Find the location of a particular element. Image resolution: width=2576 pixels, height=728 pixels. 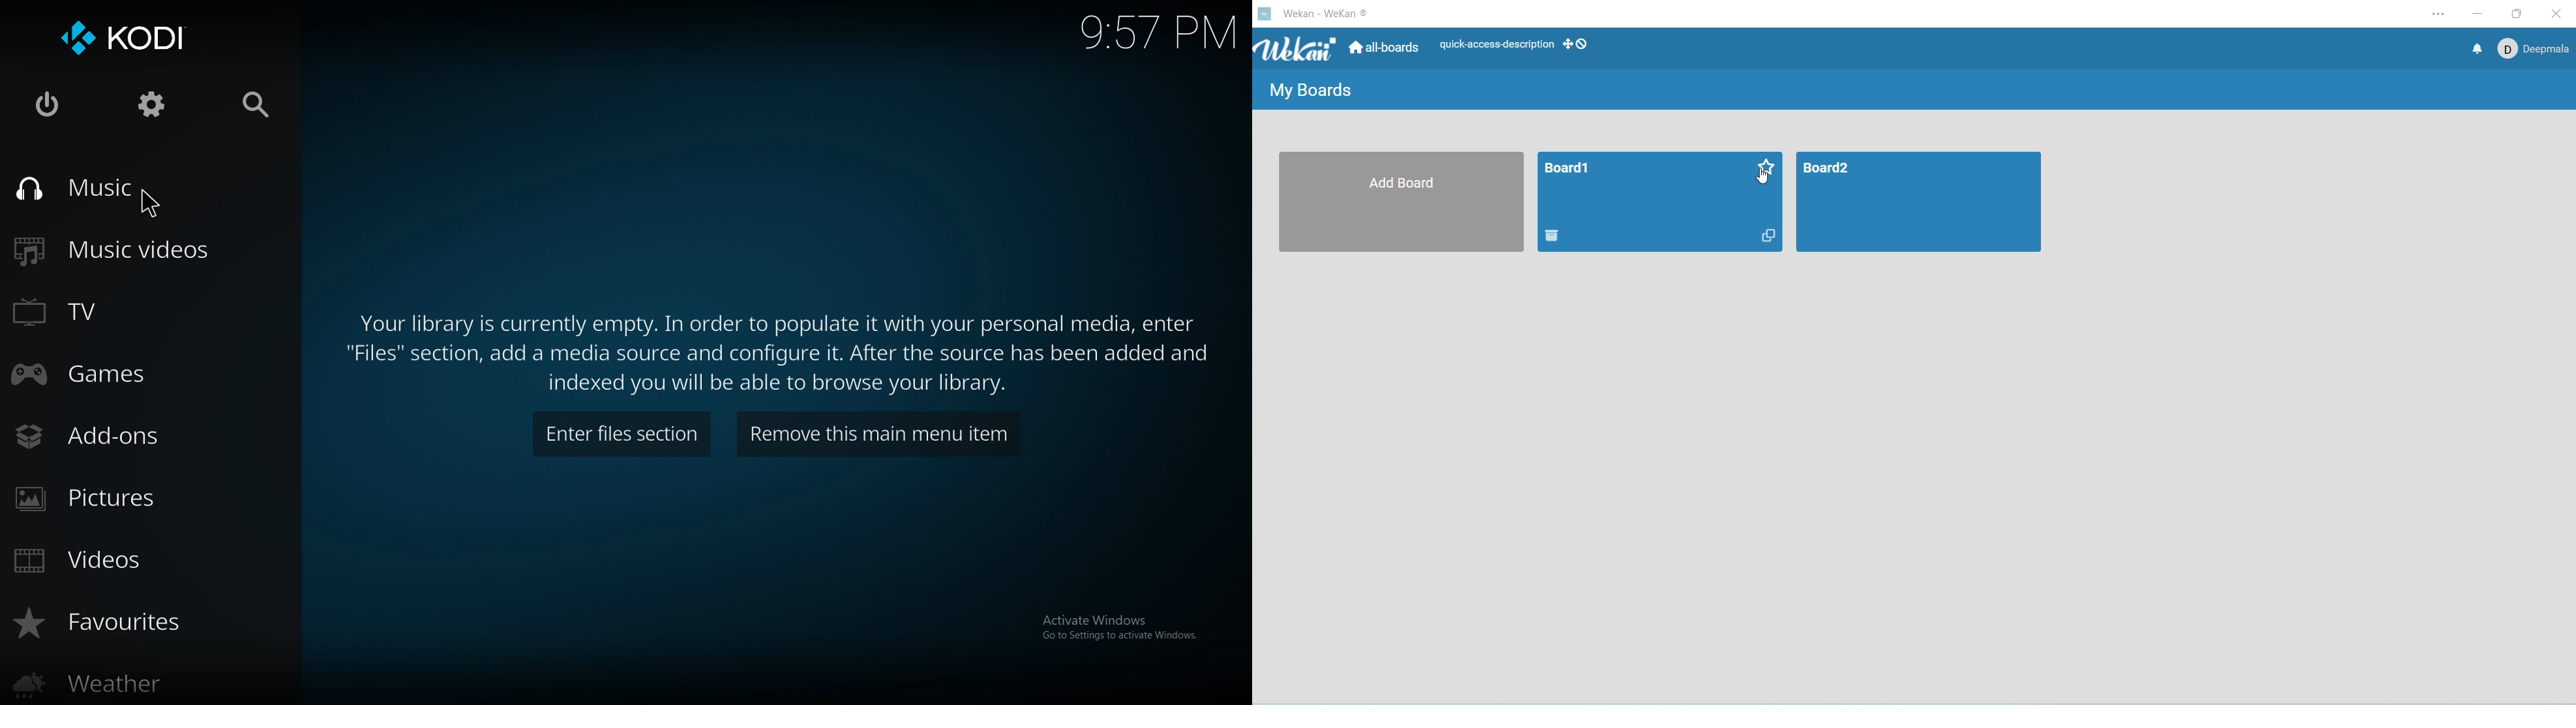

pointer curse is located at coordinates (158, 206).